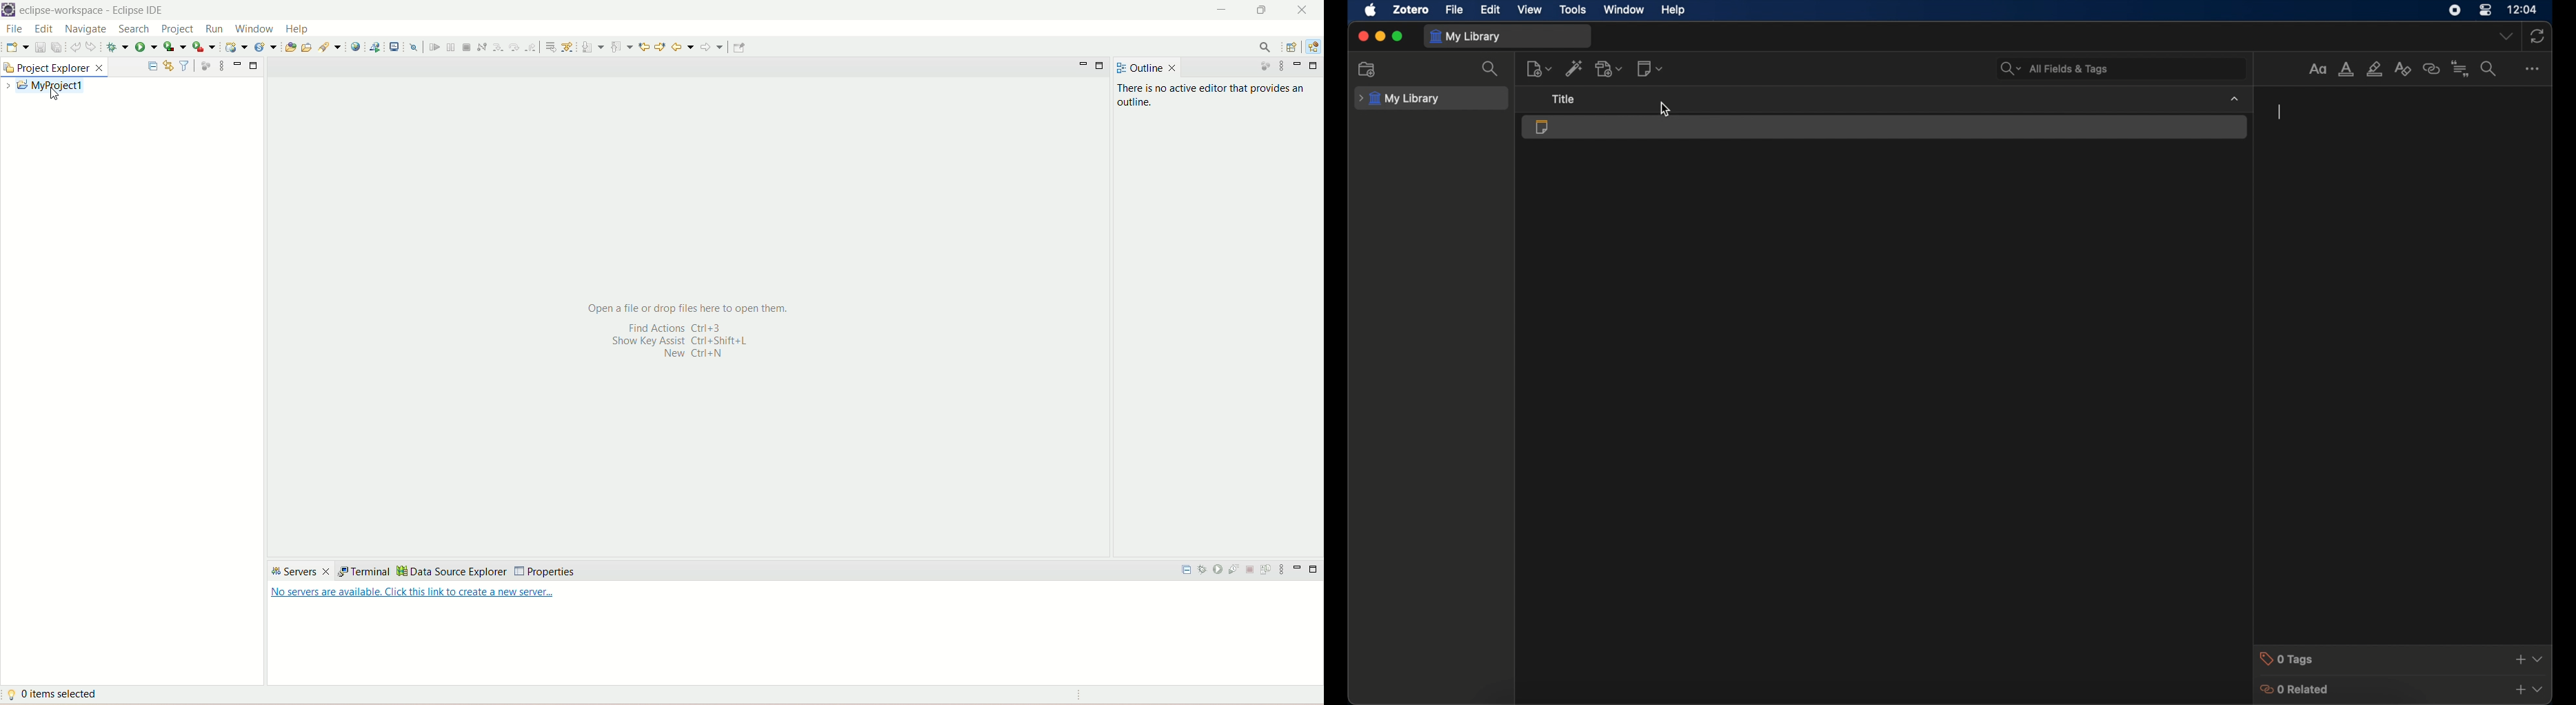 This screenshot has height=728, width=2576. Describe the element at coordinates (2507, 37) in the screenshot. I see `dropdown` at that location.